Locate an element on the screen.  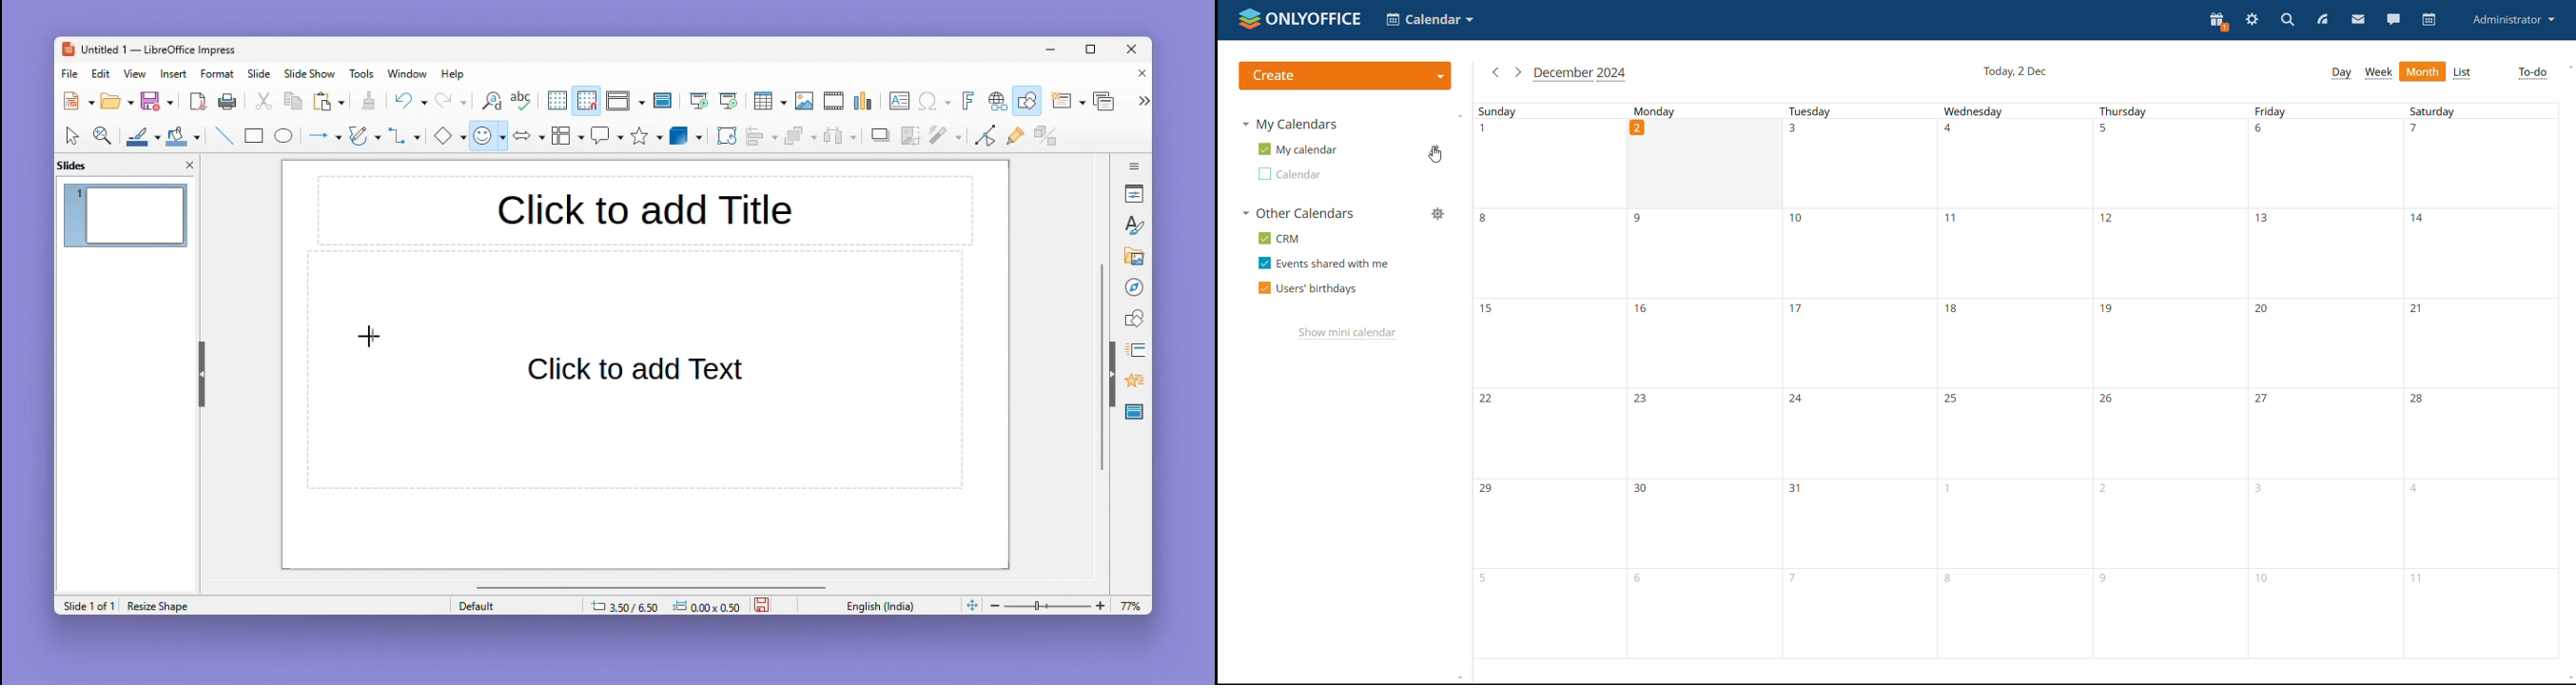
Arrange is located at coordinates (798, 138).